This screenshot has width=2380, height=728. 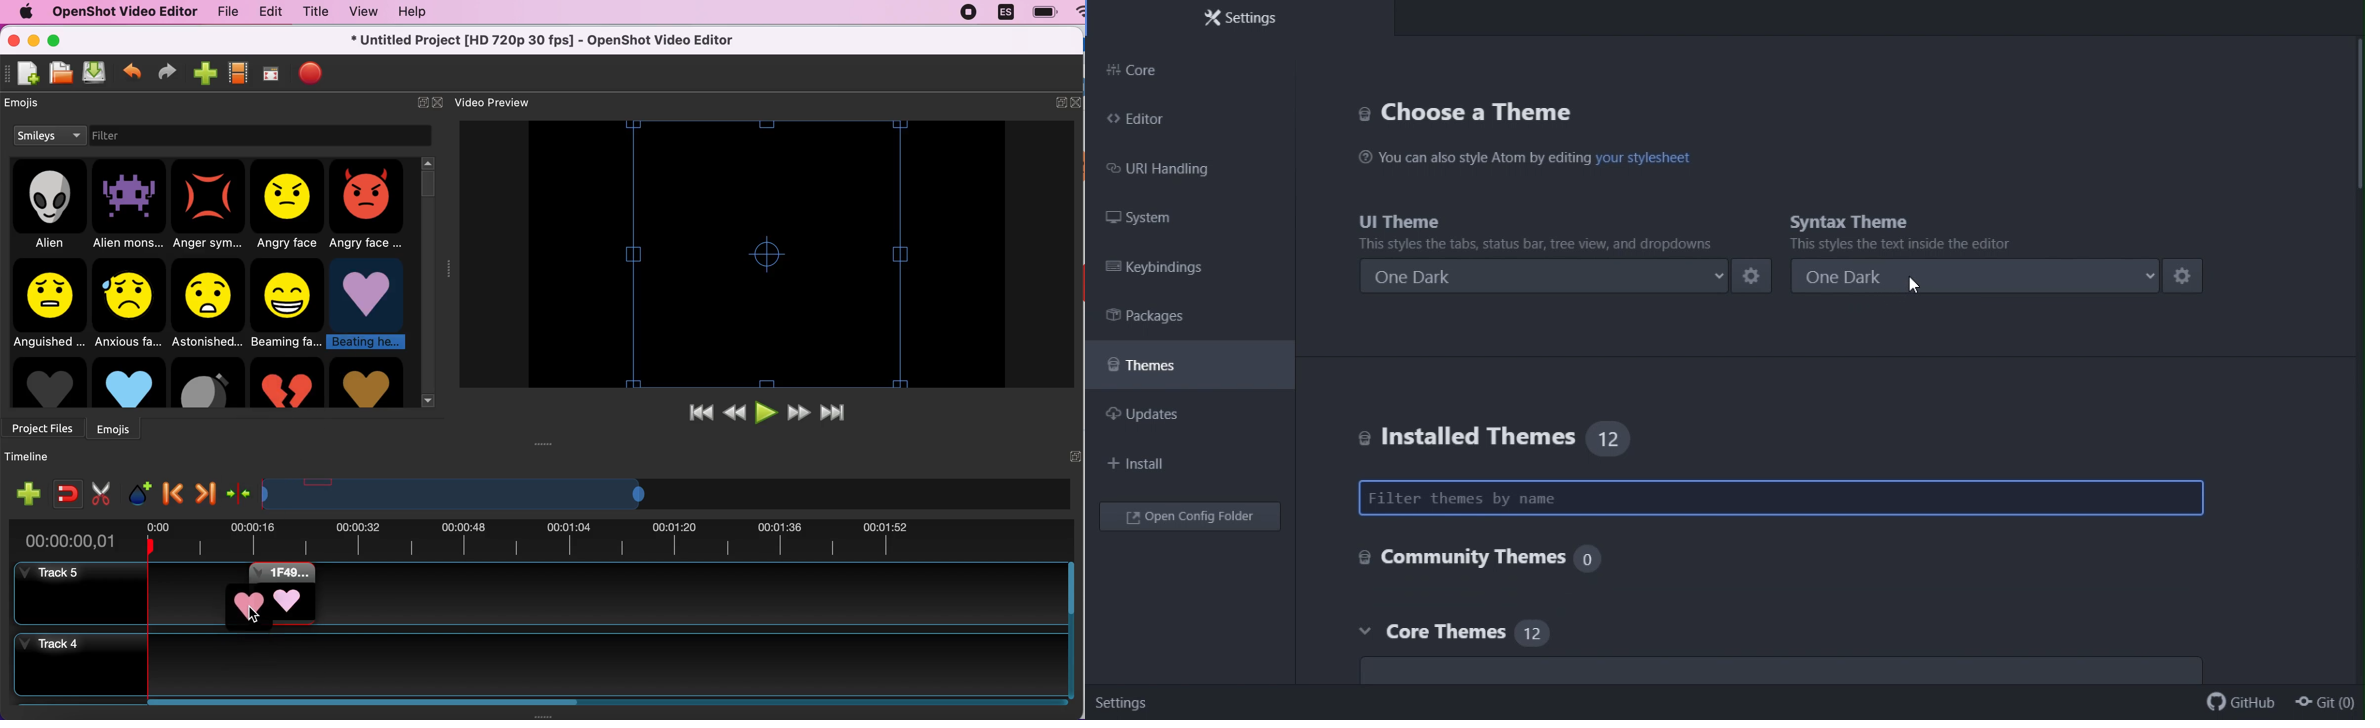 What do you see at coordinates (1921, 282) in the screenshot?
I see `cursor` at bounding box center [1921, 282].